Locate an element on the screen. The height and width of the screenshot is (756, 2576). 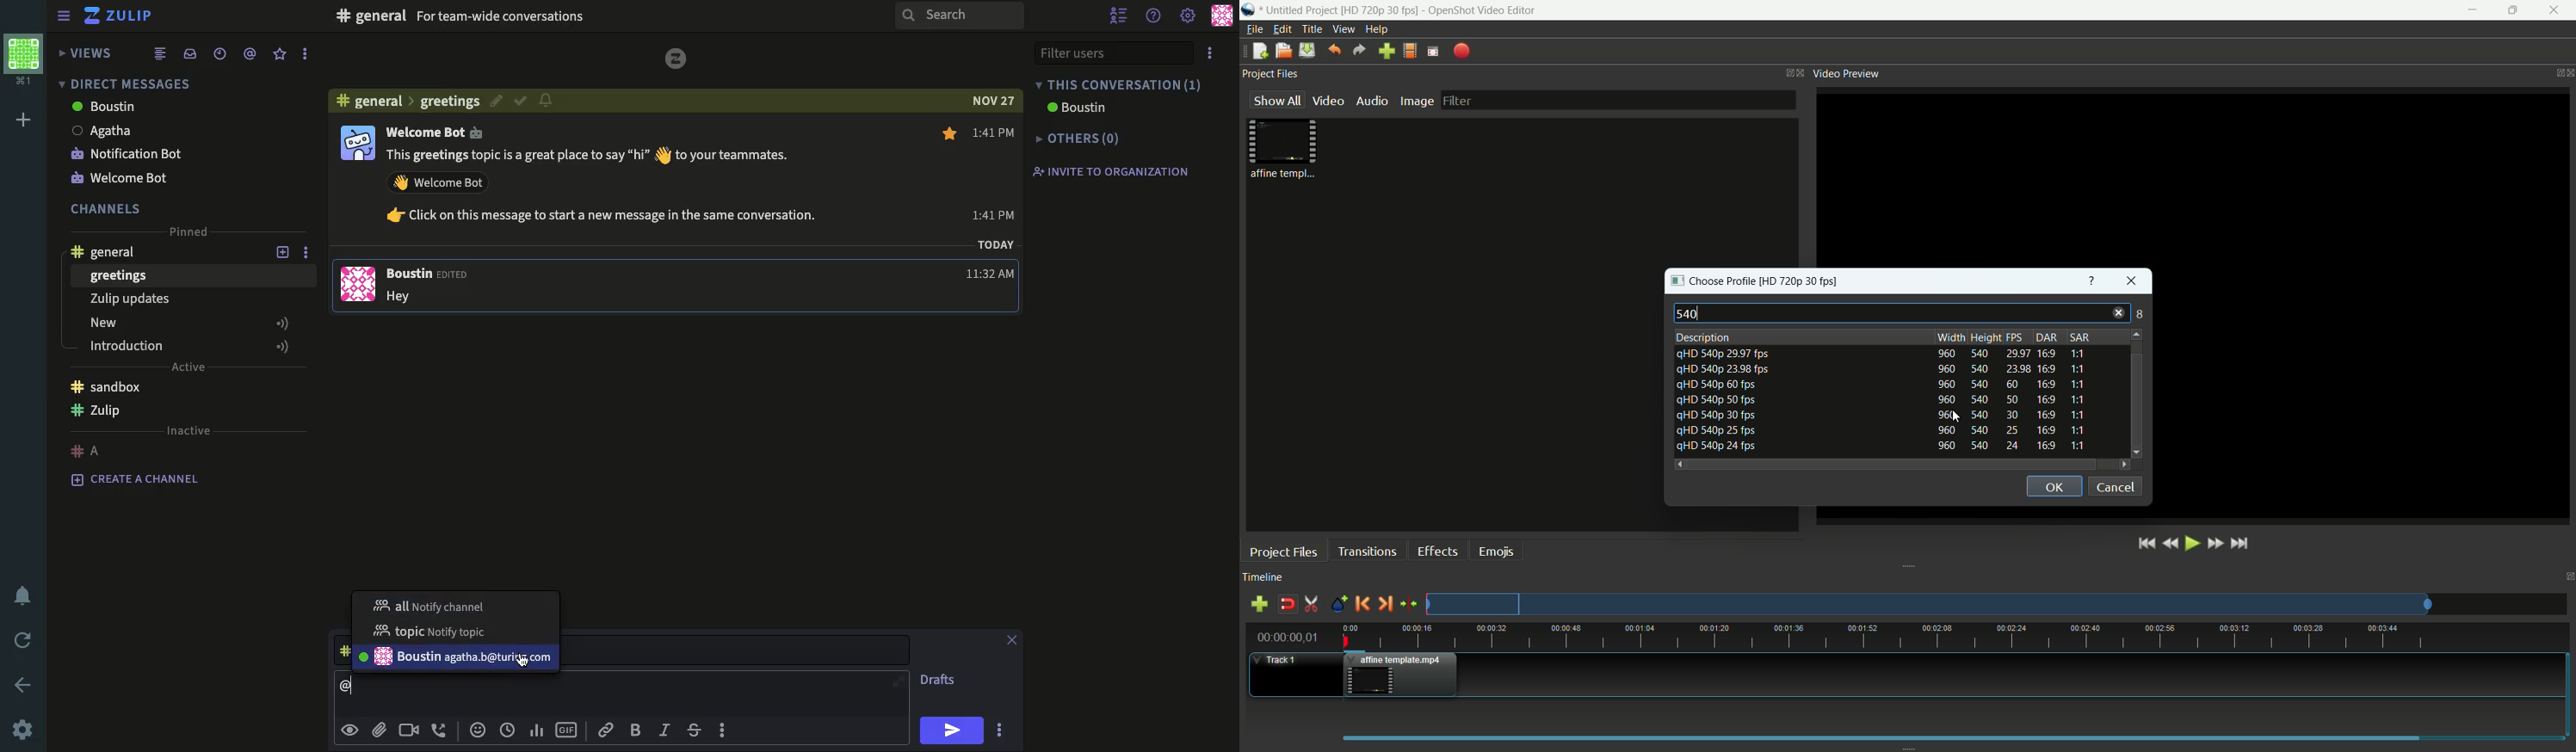
notification is located at coordinates (27, 596).